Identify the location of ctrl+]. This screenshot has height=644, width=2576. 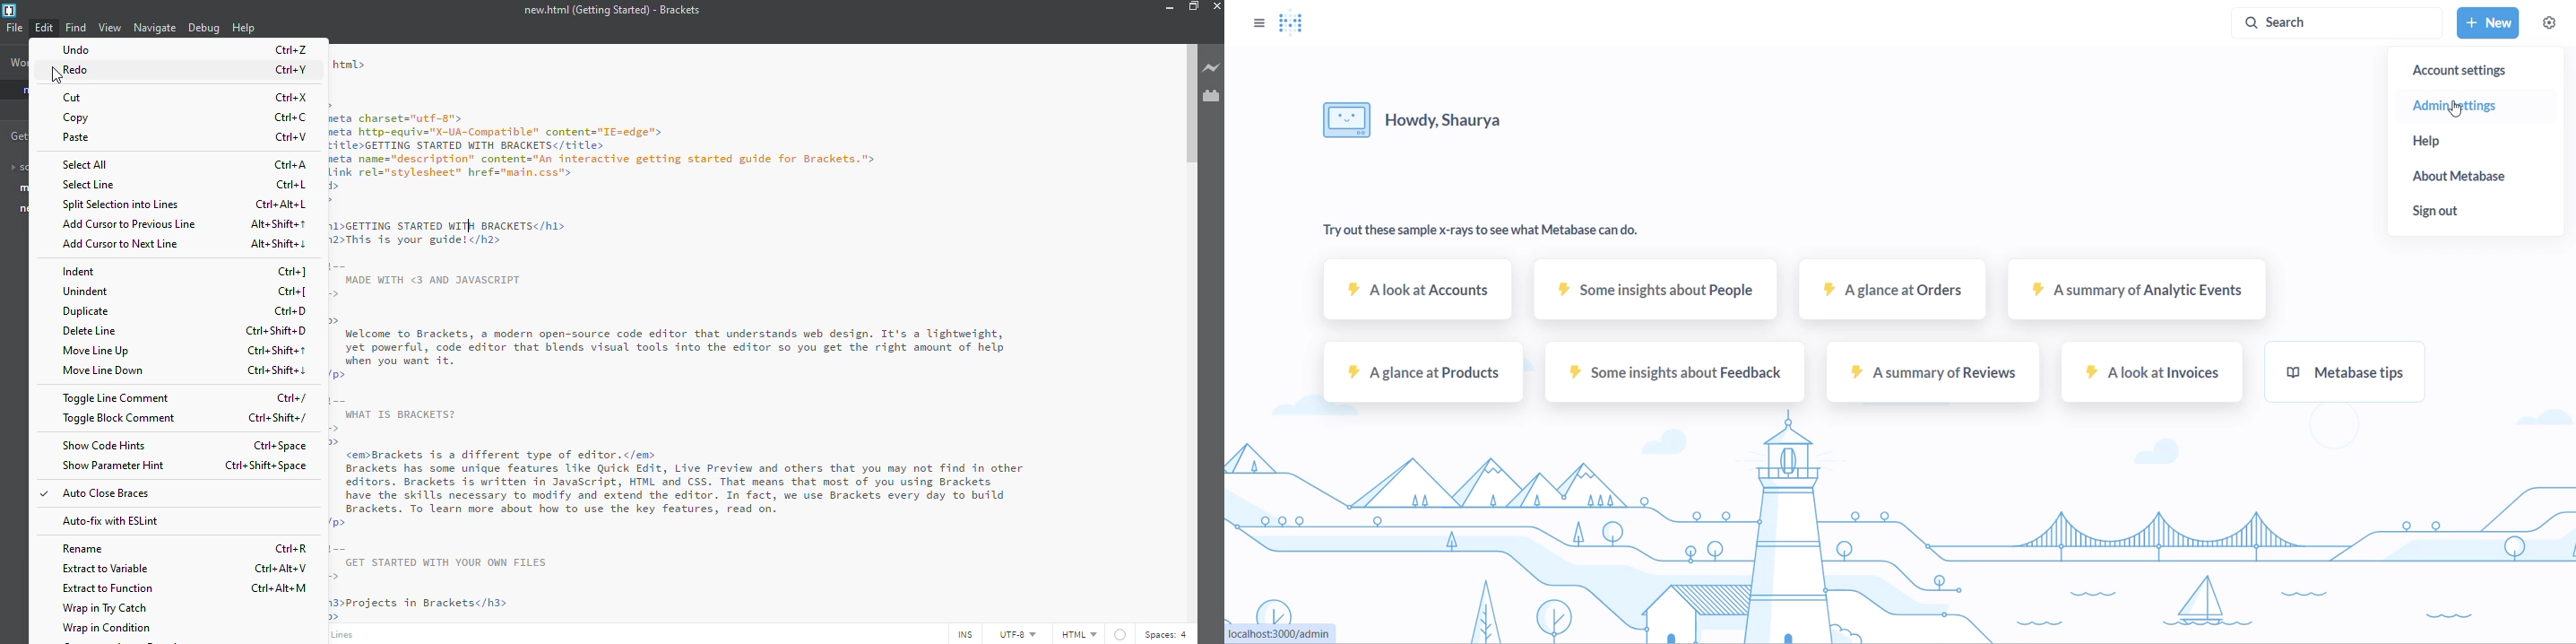
(293, 272).